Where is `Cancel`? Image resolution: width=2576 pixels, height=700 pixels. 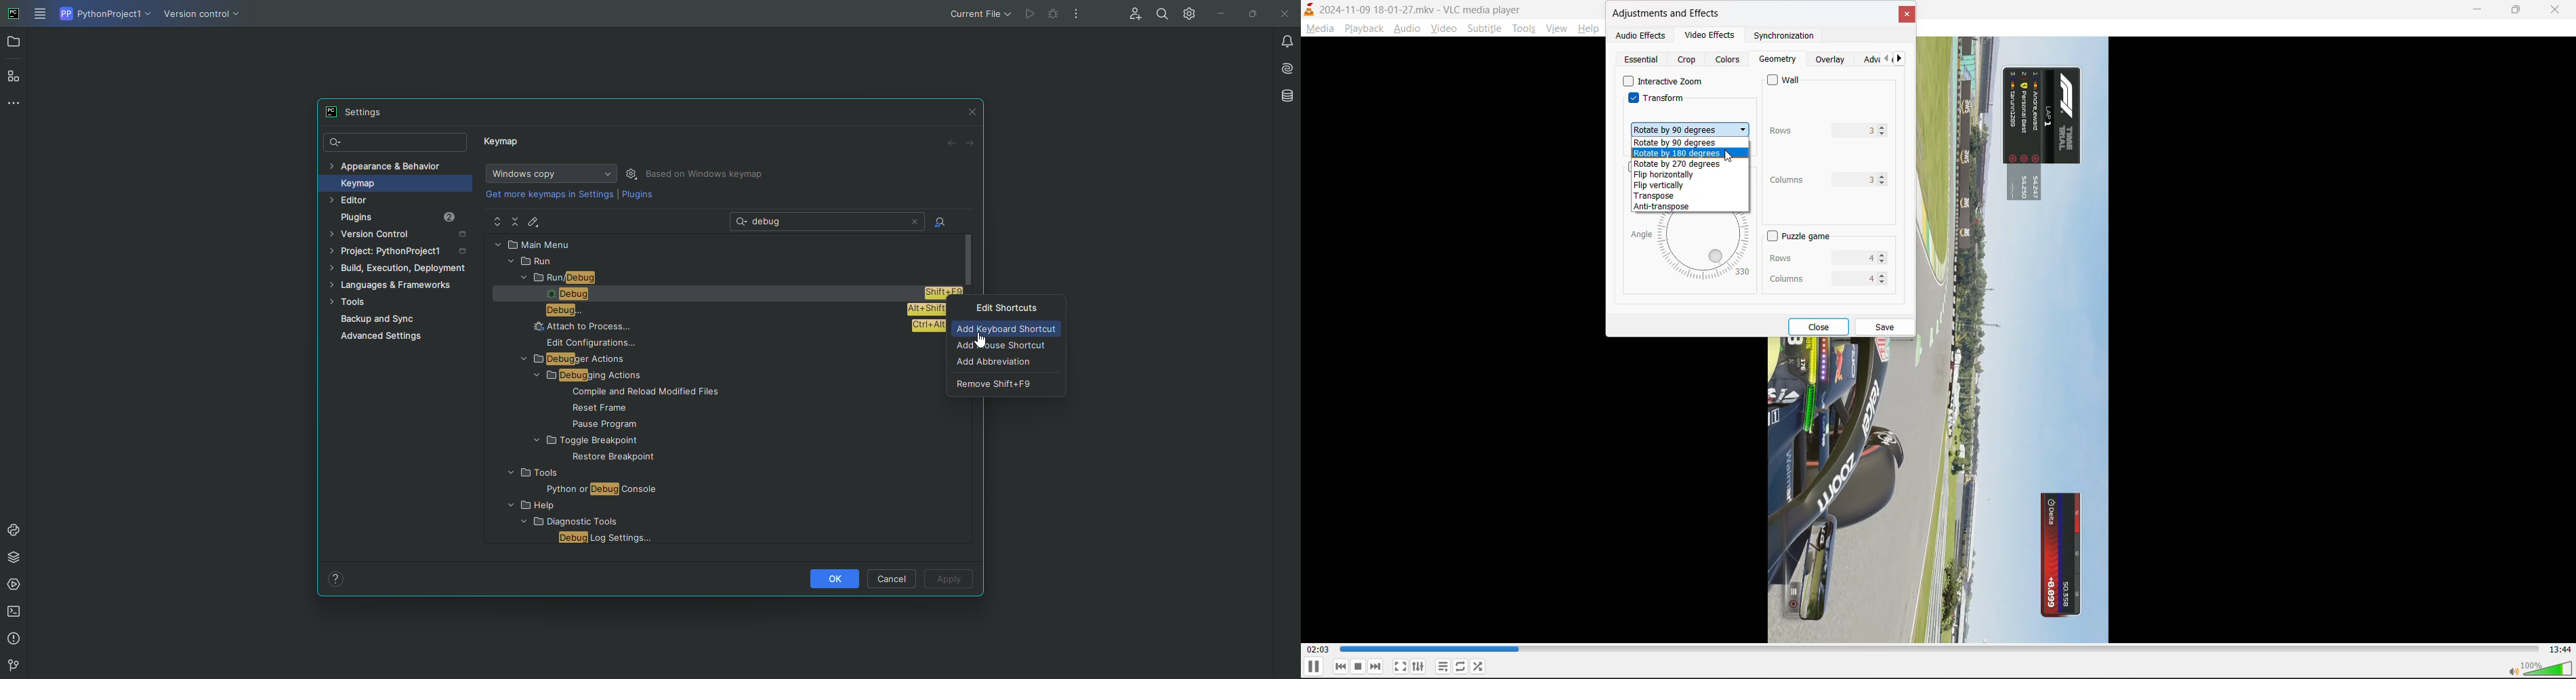 Cancel is located at coordinates (894, 578).